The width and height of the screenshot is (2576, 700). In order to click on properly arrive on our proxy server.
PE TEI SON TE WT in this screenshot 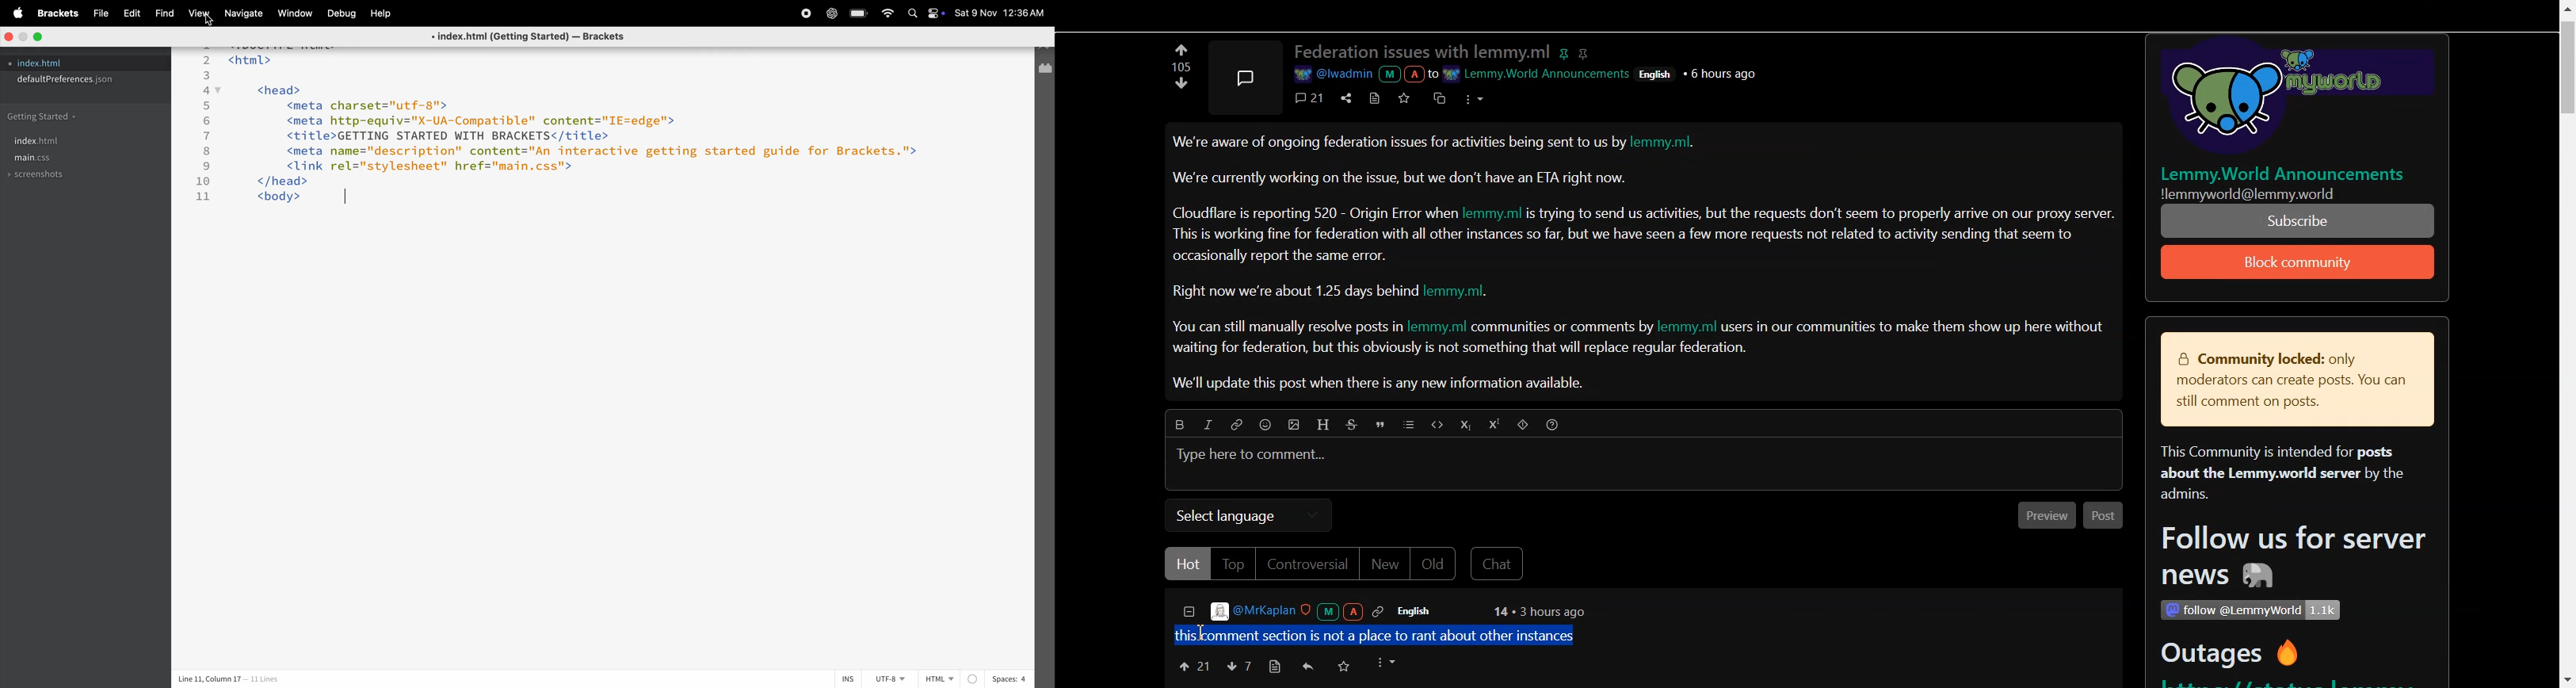, I will do `click(2299, 220)`.